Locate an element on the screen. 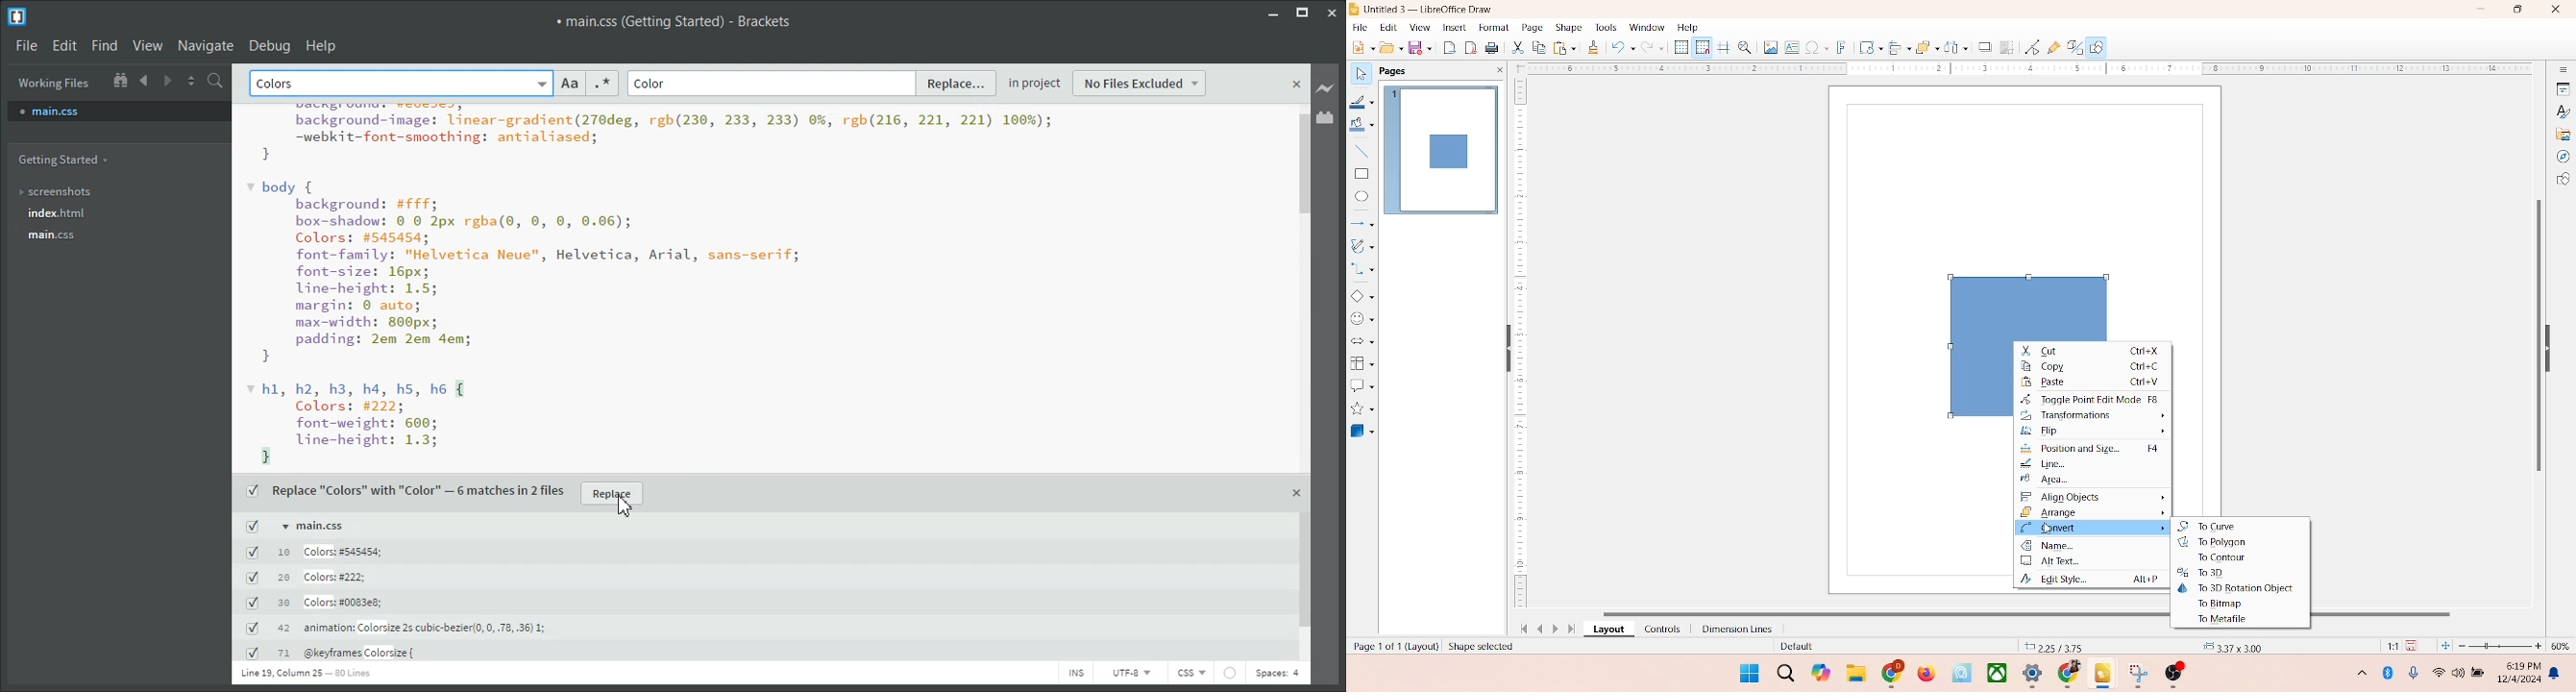 The height and width of the screenshot is (700, 2576). fit to current window is located at coordinates (2444, 646).